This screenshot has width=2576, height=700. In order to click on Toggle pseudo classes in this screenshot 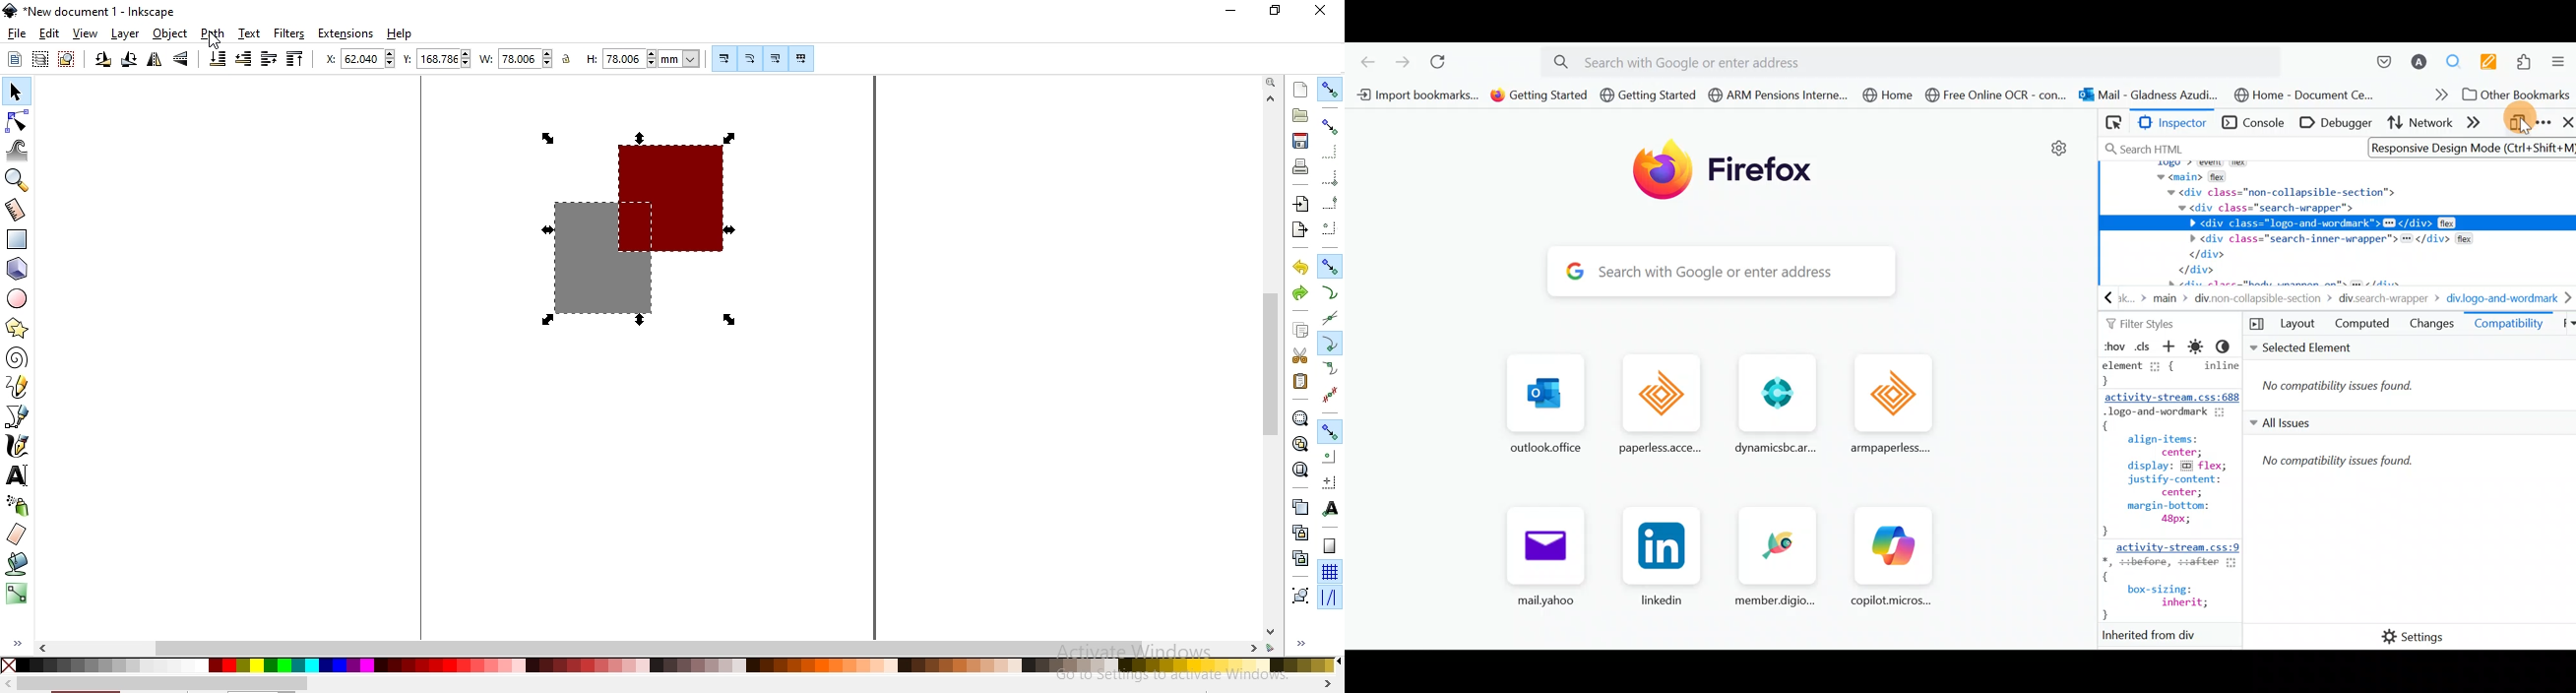, I will do `click(2113, 346)`.